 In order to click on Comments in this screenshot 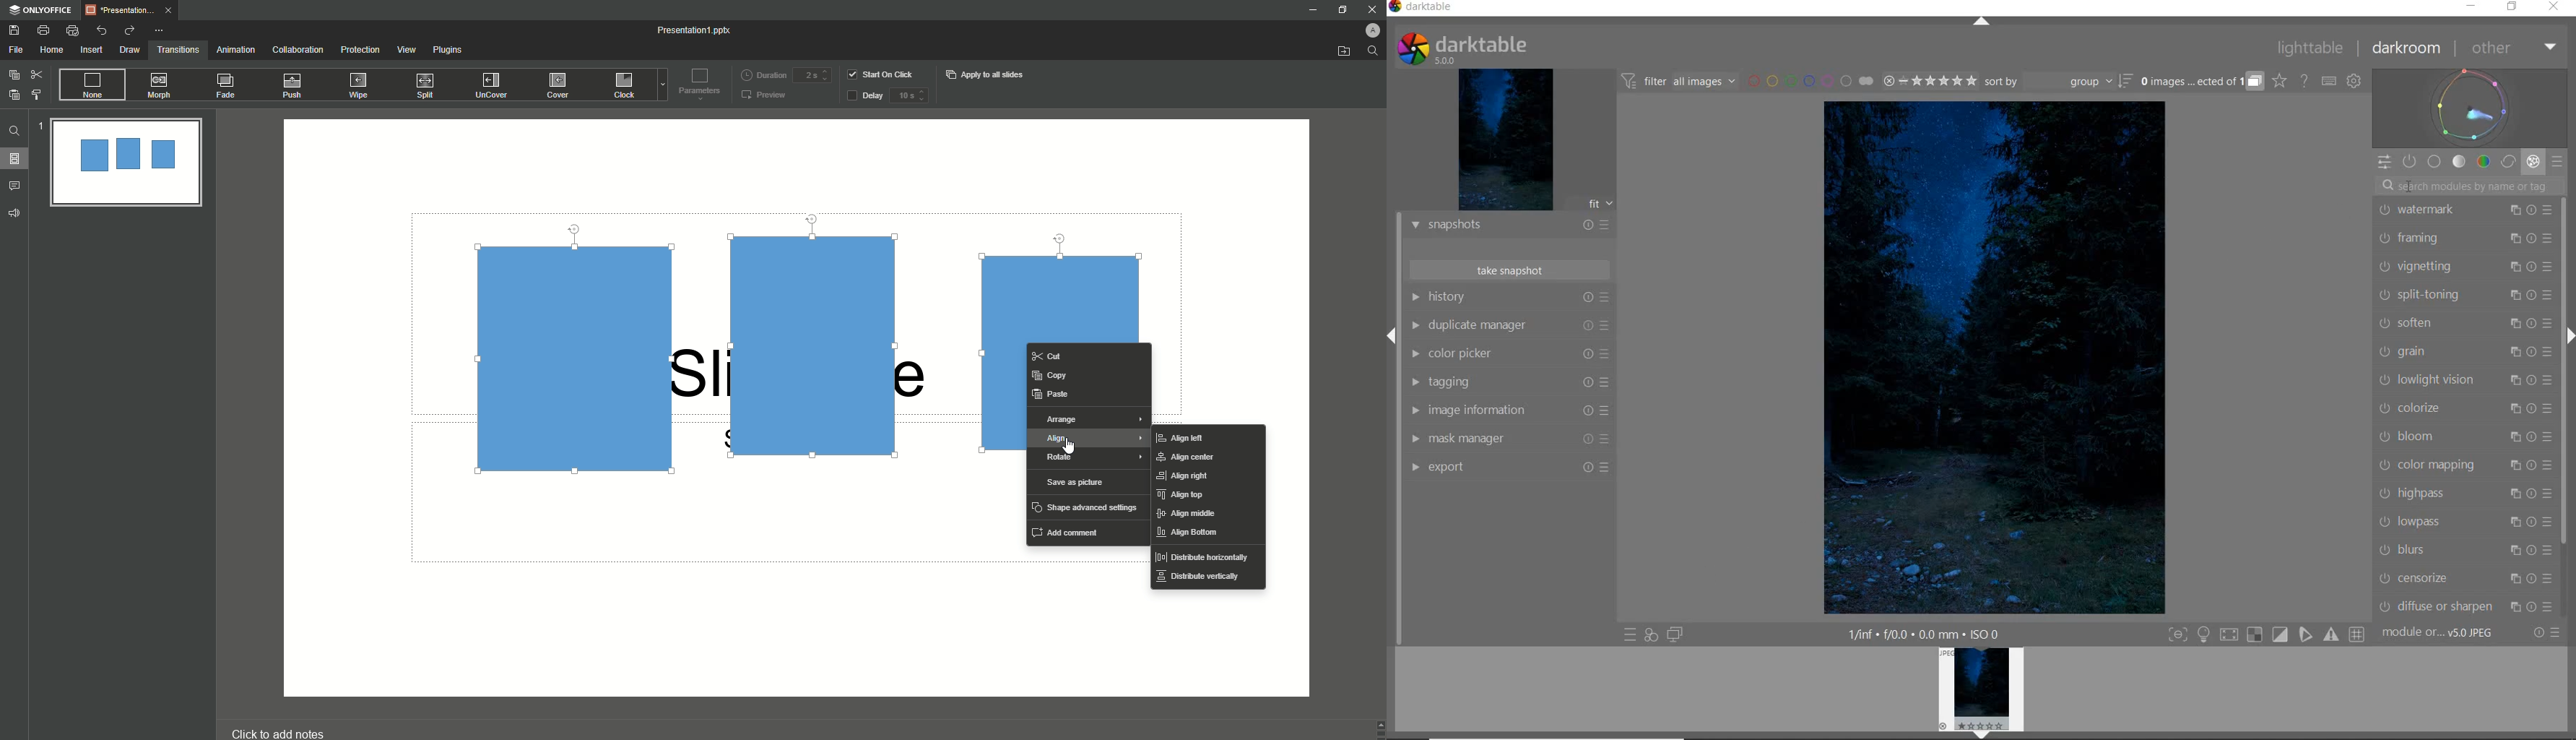, I will do `click(17, 185)`.